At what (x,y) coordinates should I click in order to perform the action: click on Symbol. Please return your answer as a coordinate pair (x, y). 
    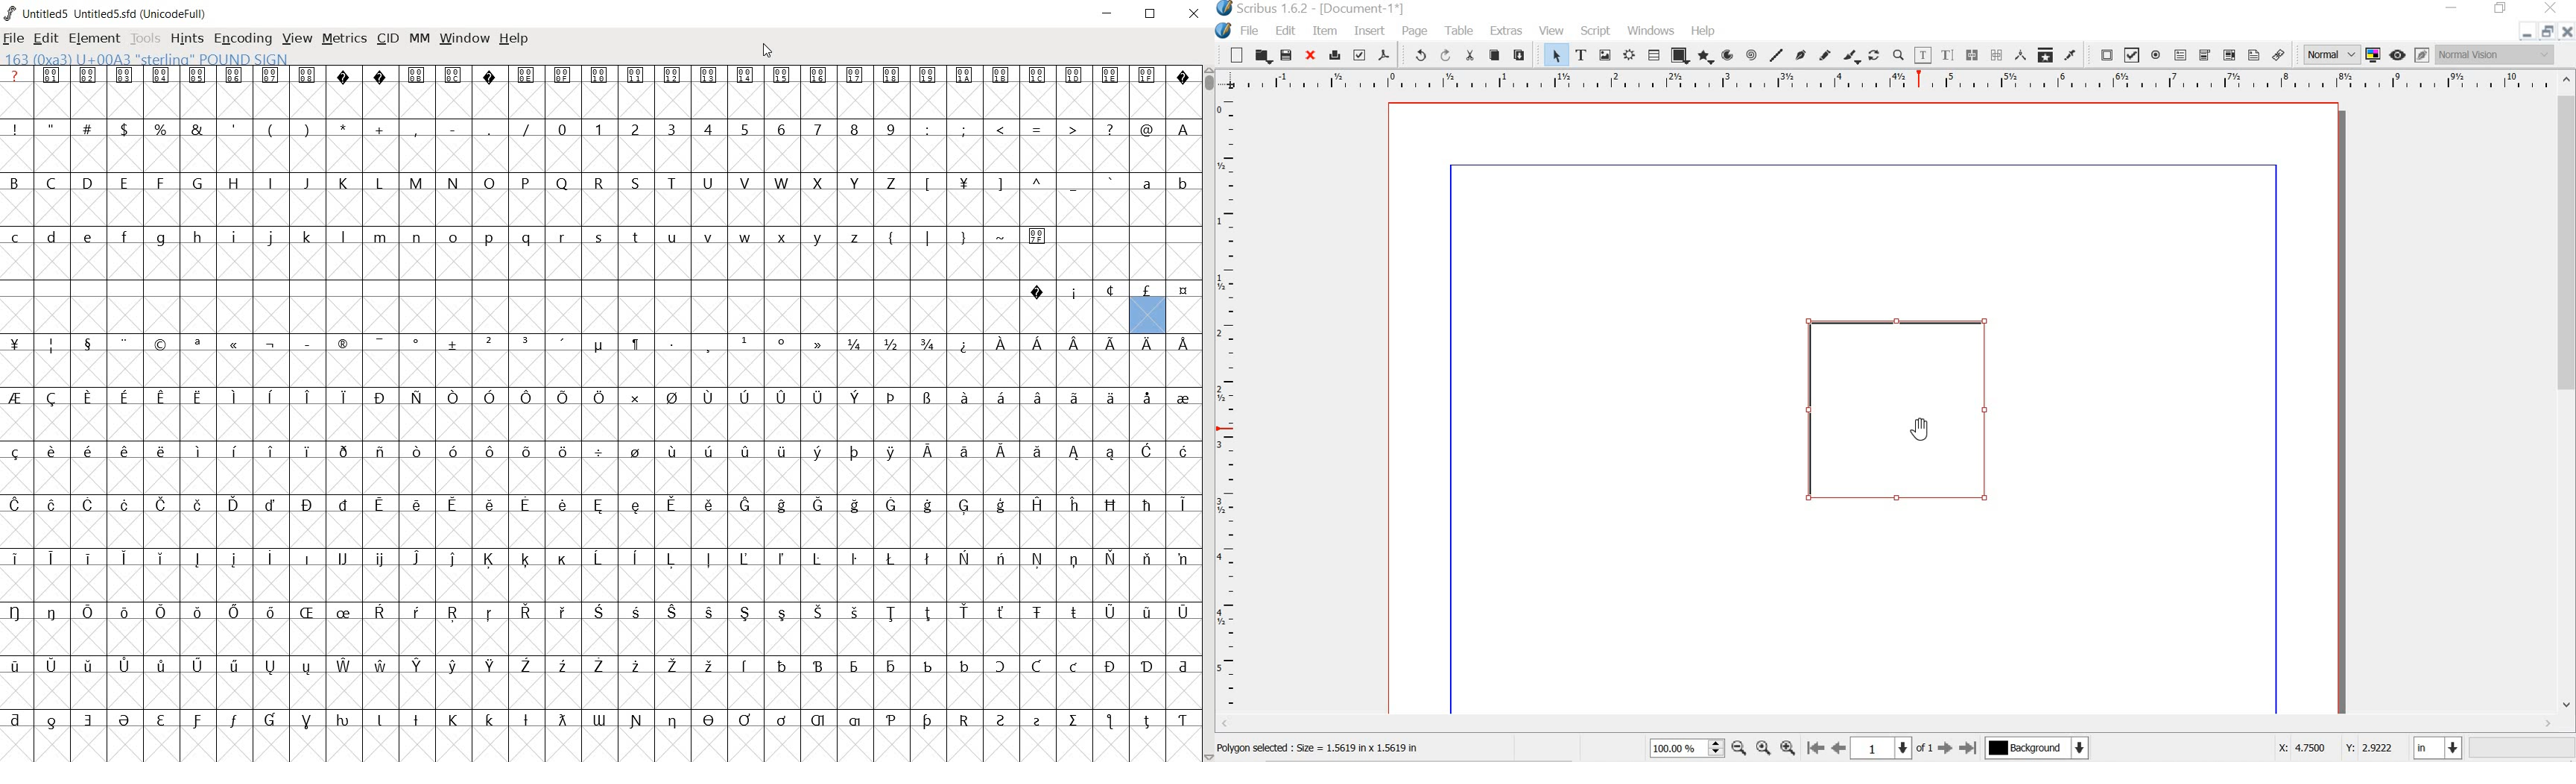
    Looking at the image, I should click on (1073, 292).